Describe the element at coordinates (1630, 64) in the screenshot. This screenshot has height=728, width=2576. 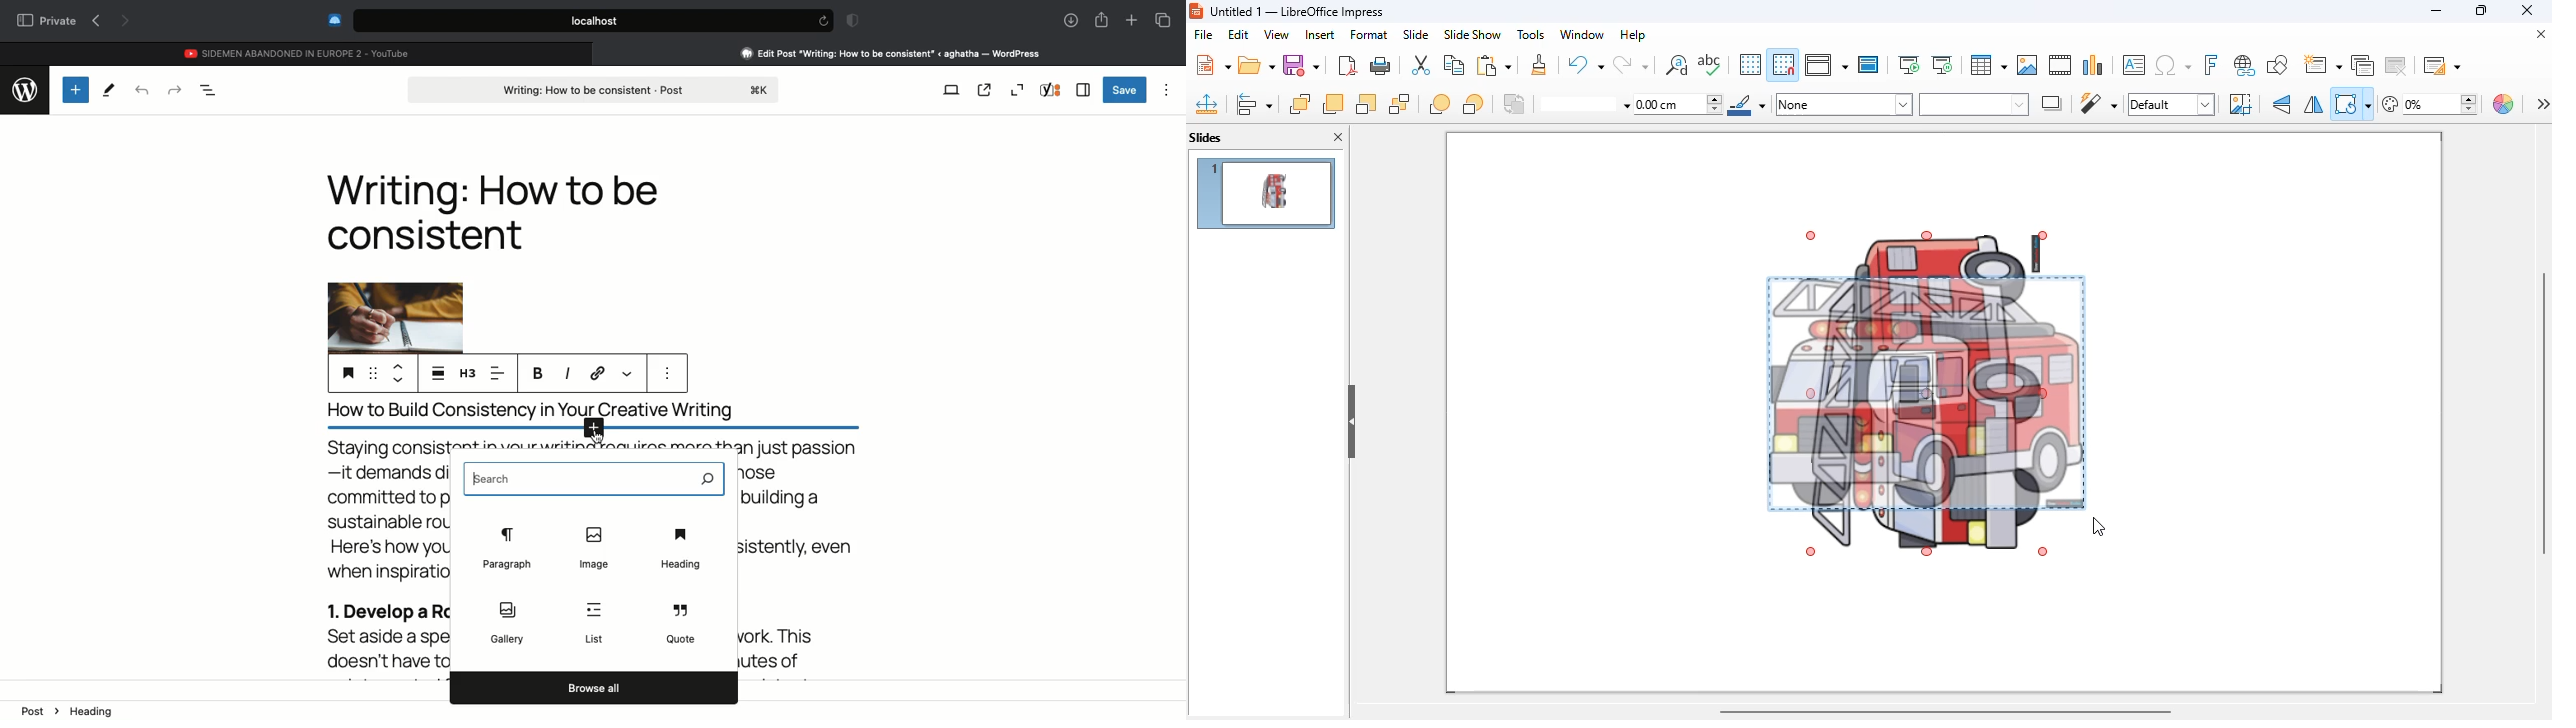
I see `redo` at that location.